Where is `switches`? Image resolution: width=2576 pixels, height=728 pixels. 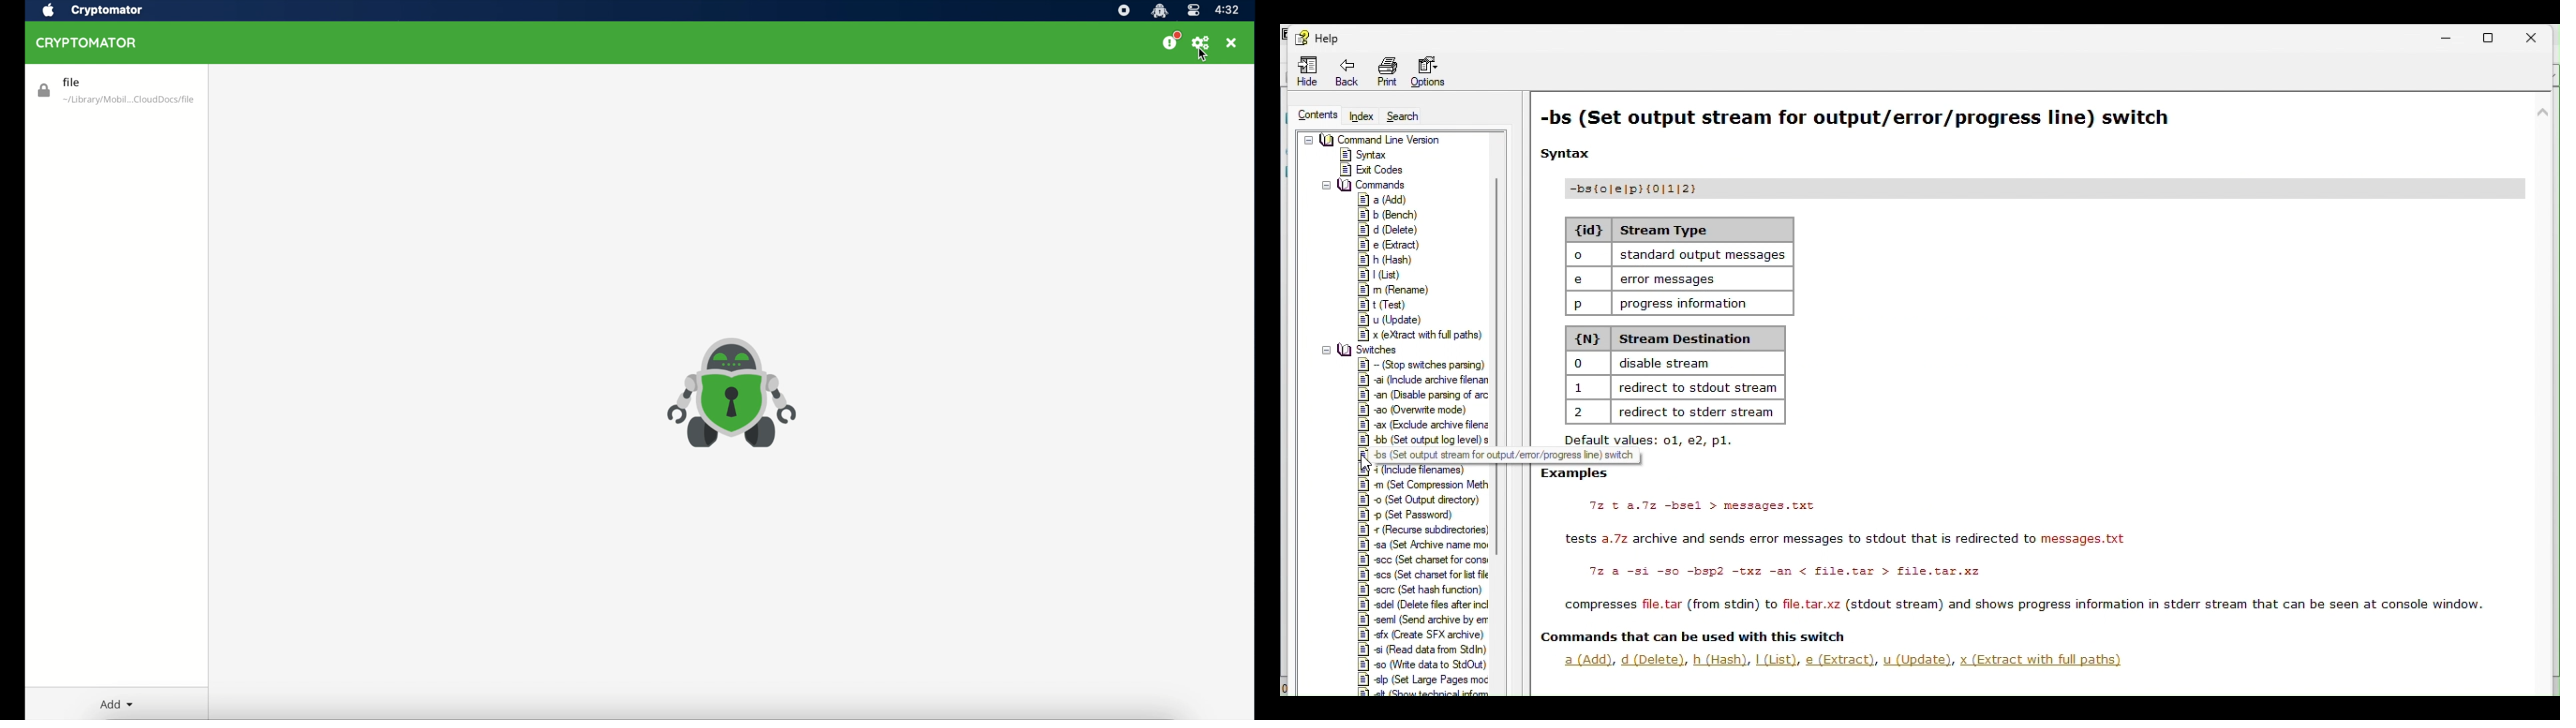
switches is located at coordinates (1413, 394).